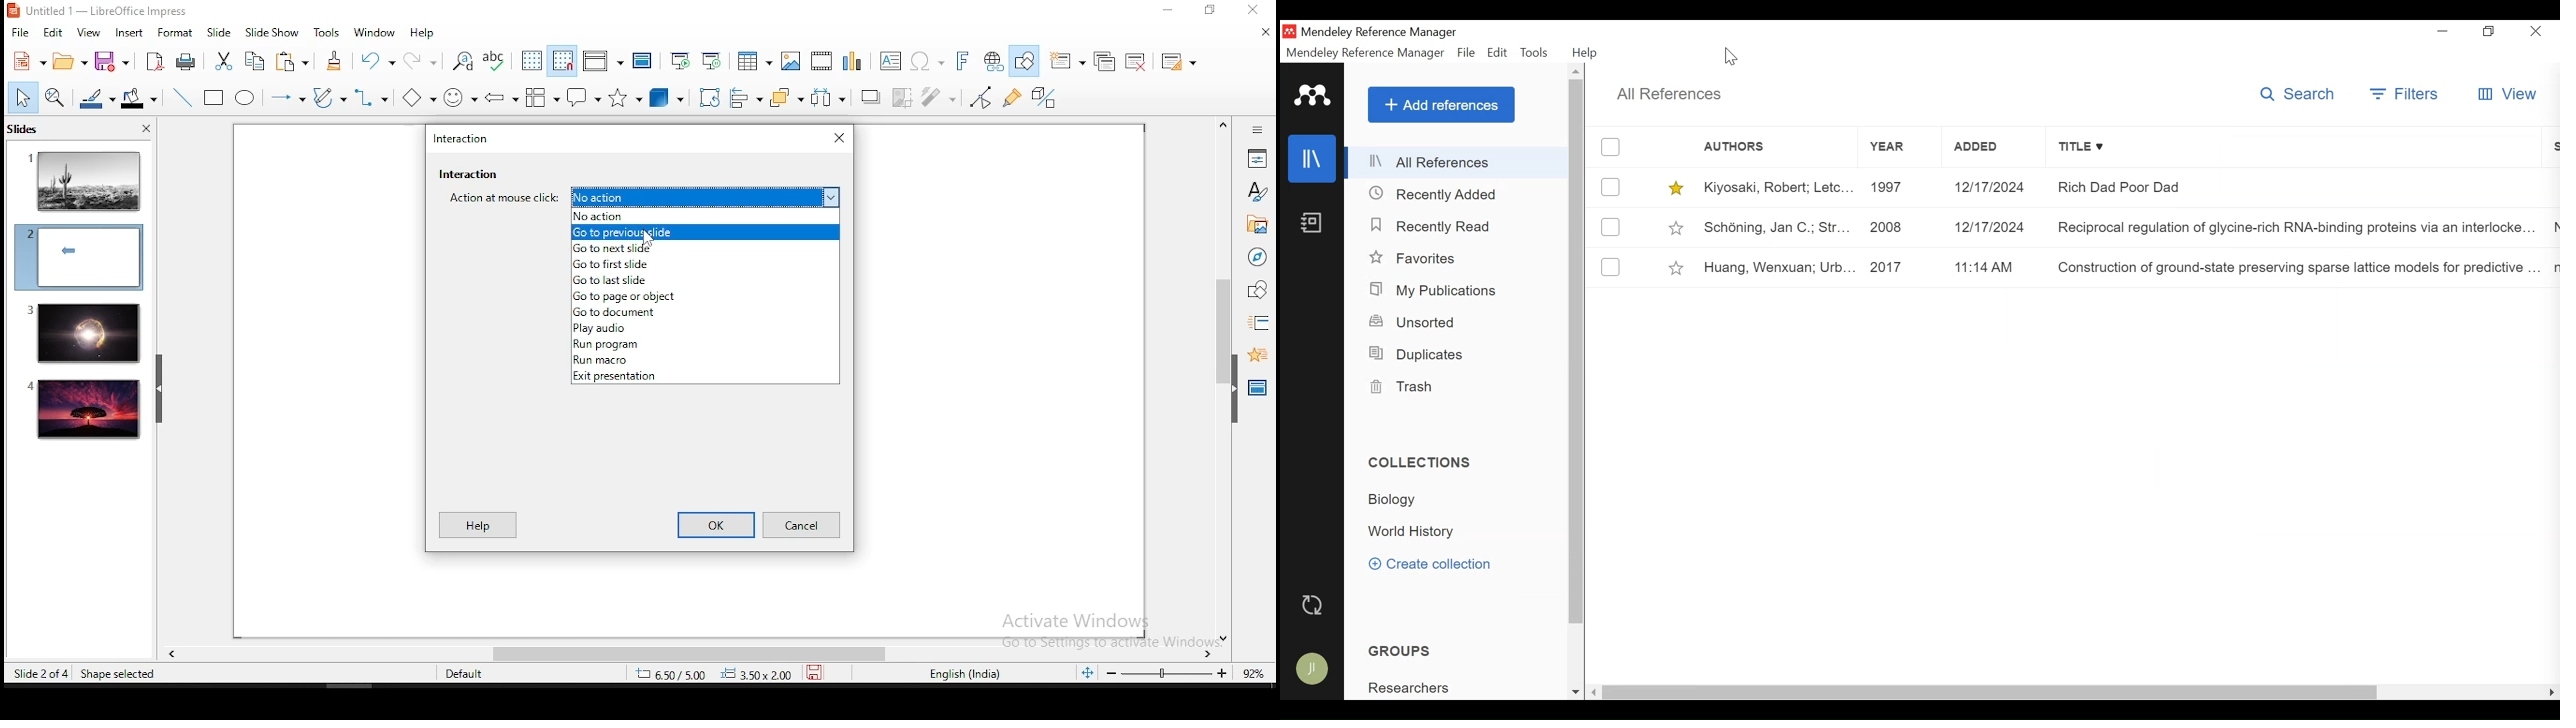 This screenshot has height=728, width=2576. What do you see at coordinates (704, 344) in the screenshot?
I see `run program` at bounding box center [704, 344].